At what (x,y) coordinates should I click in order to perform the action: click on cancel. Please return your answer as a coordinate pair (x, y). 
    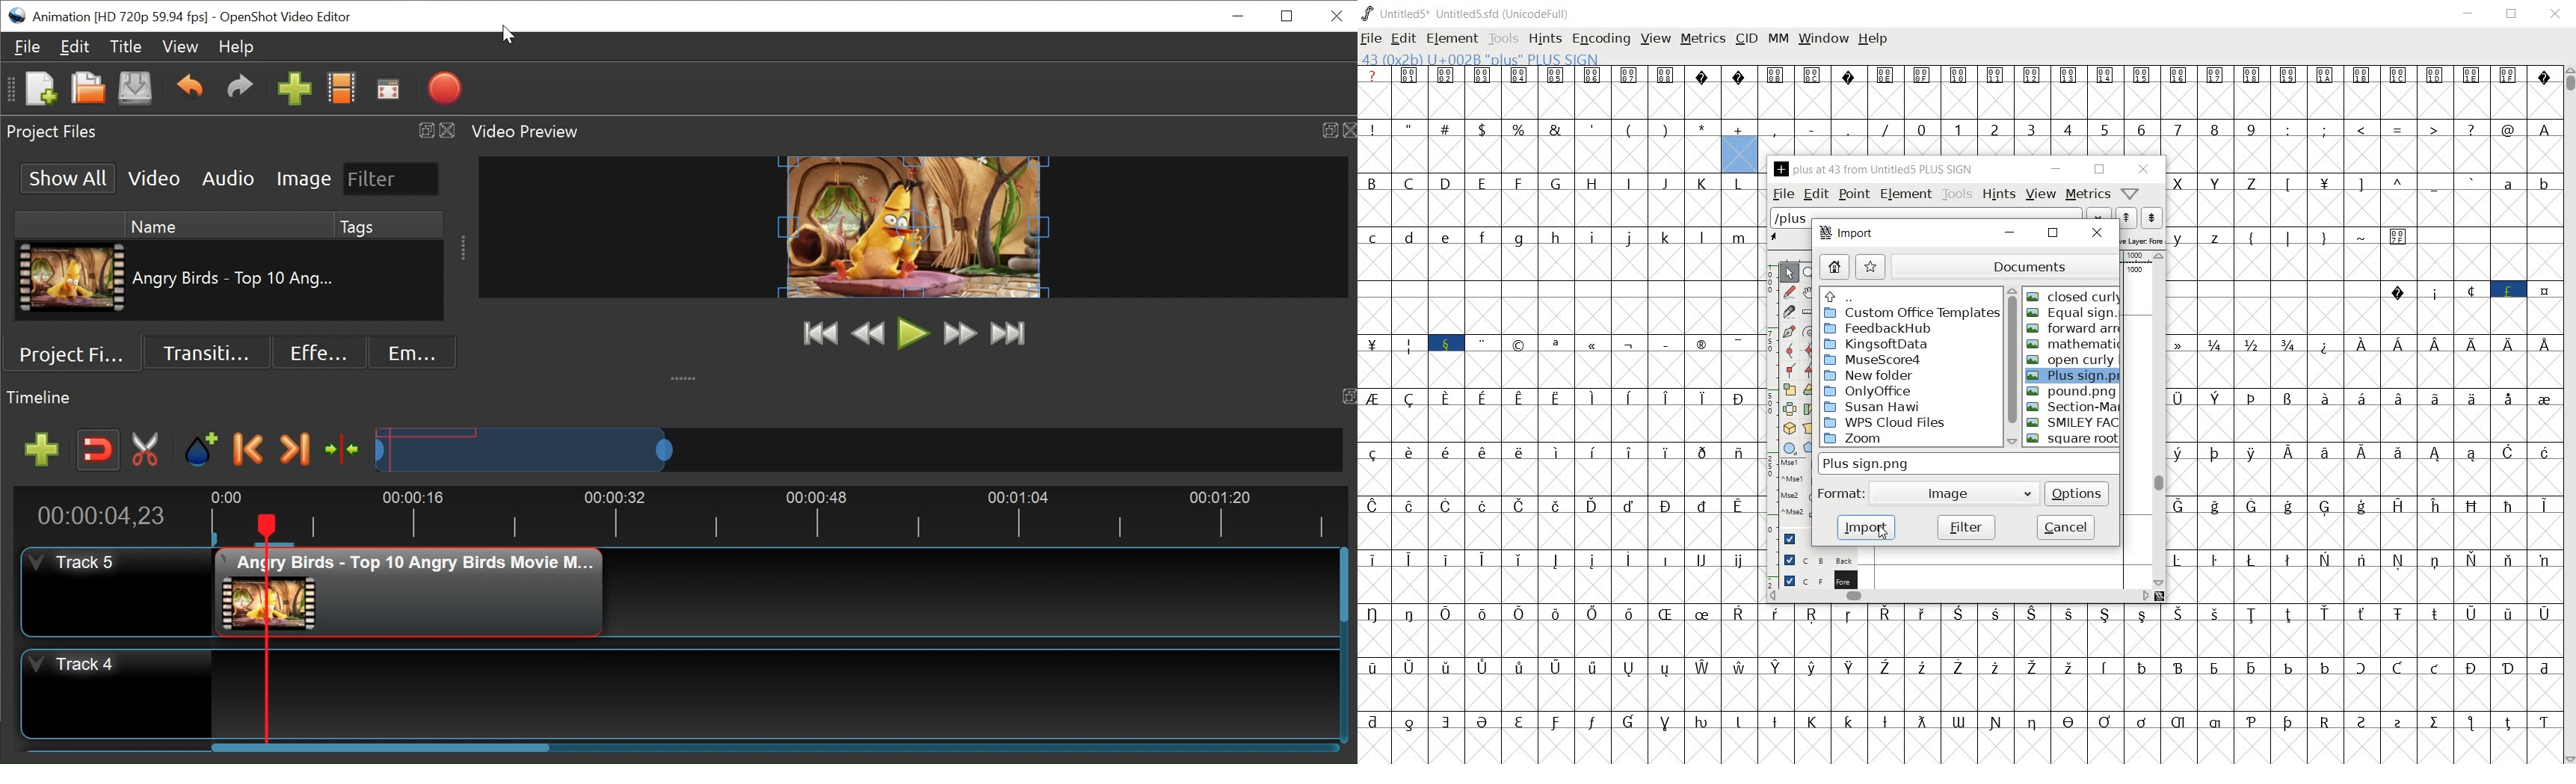
    Looking at the image, I should click on (2063, 526).